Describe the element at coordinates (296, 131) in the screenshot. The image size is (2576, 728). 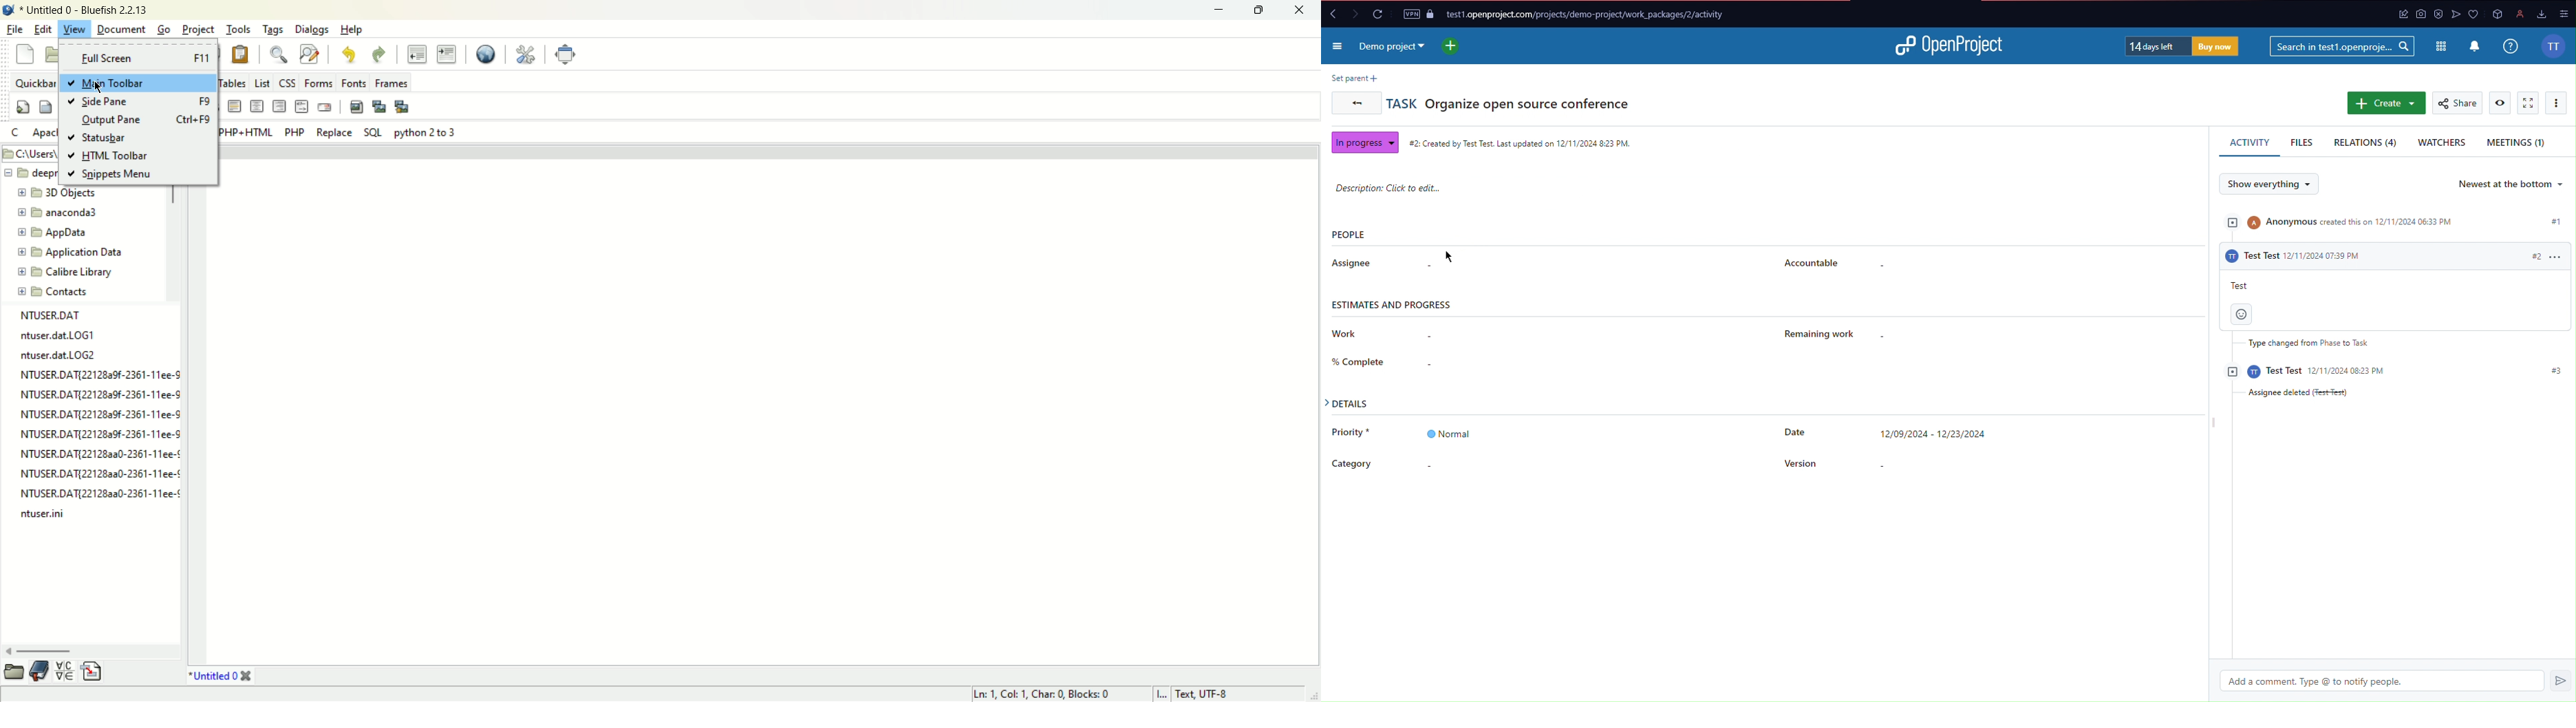
I see `PHP` at that location.